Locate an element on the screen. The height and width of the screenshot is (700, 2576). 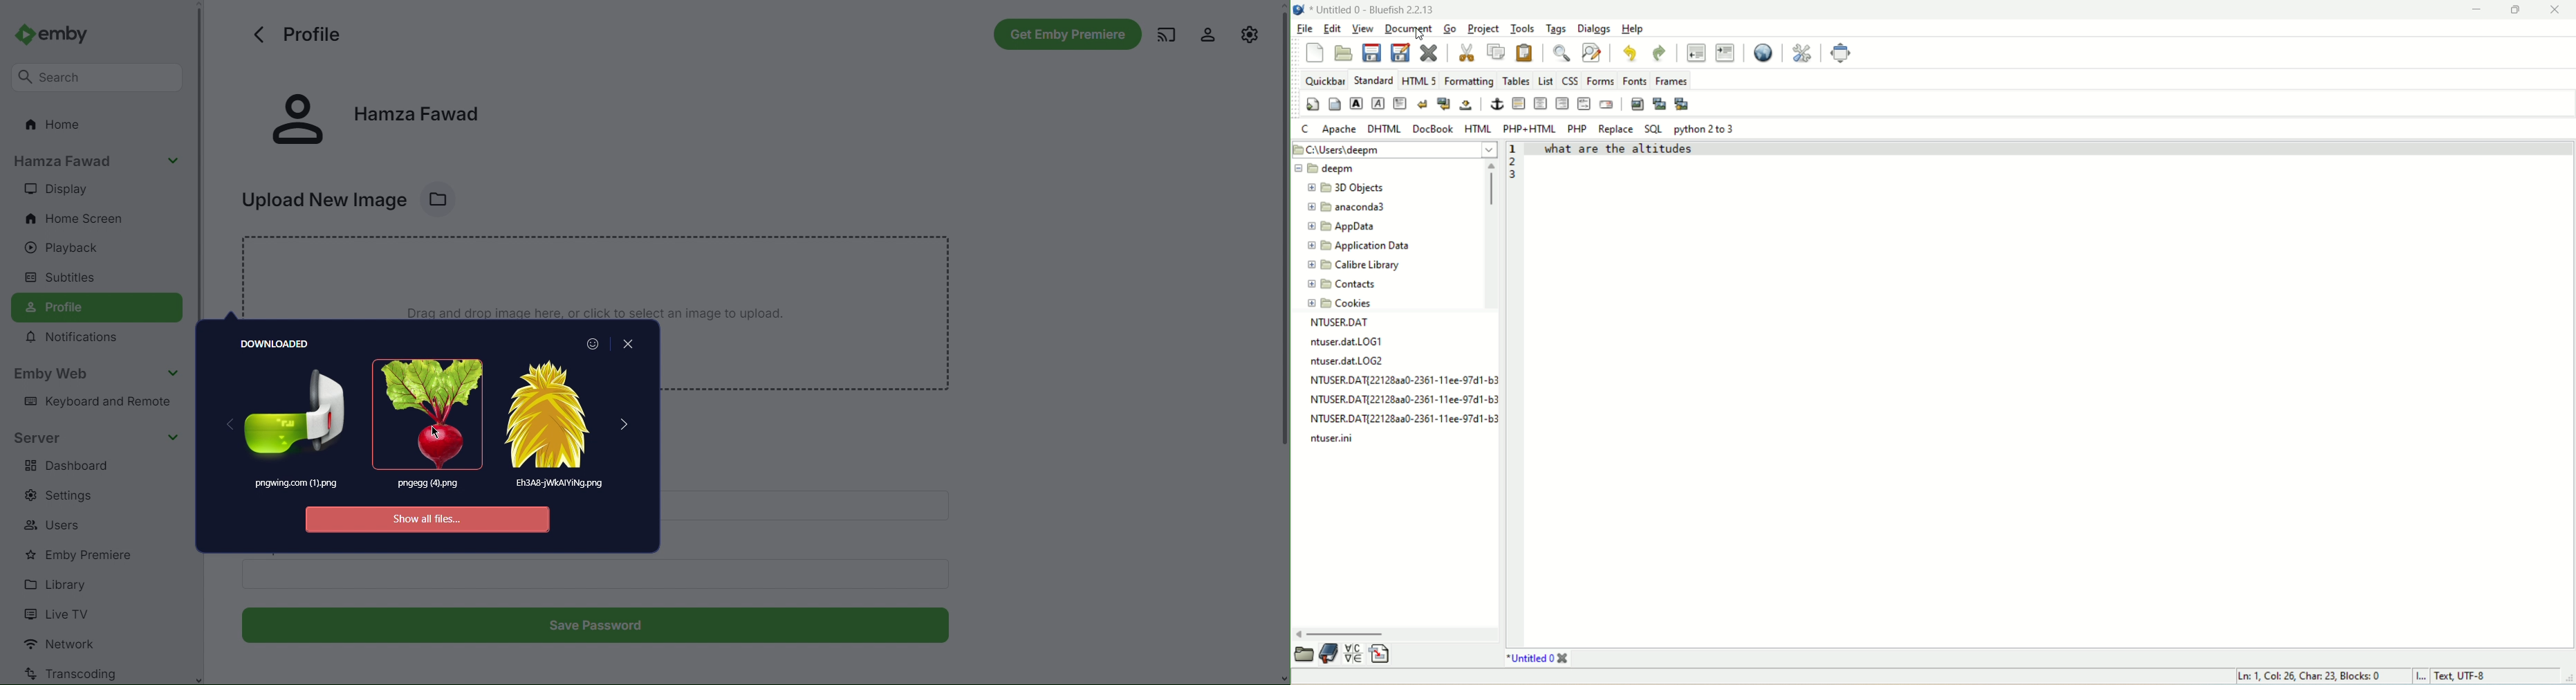
close is located at coordinates (2557, 9).